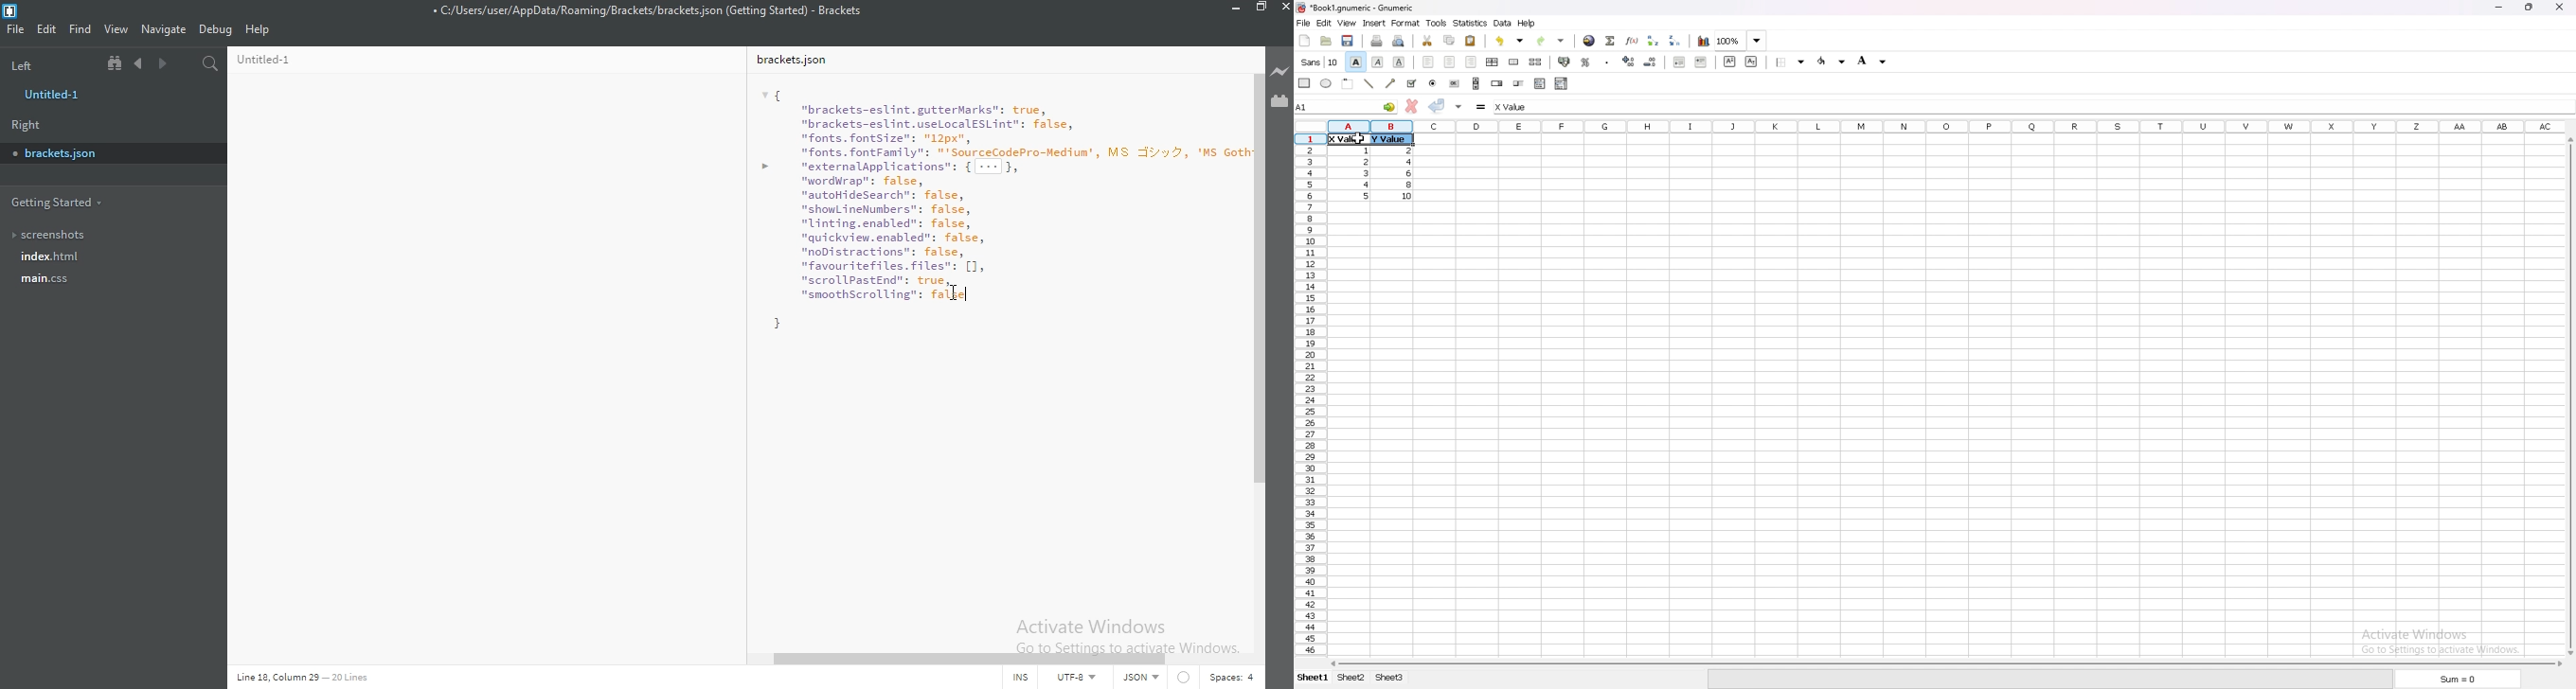  What do you see at coordinates (1519, 83) in the screenshot?
I see `slider` at bounding box center [1519, 83].